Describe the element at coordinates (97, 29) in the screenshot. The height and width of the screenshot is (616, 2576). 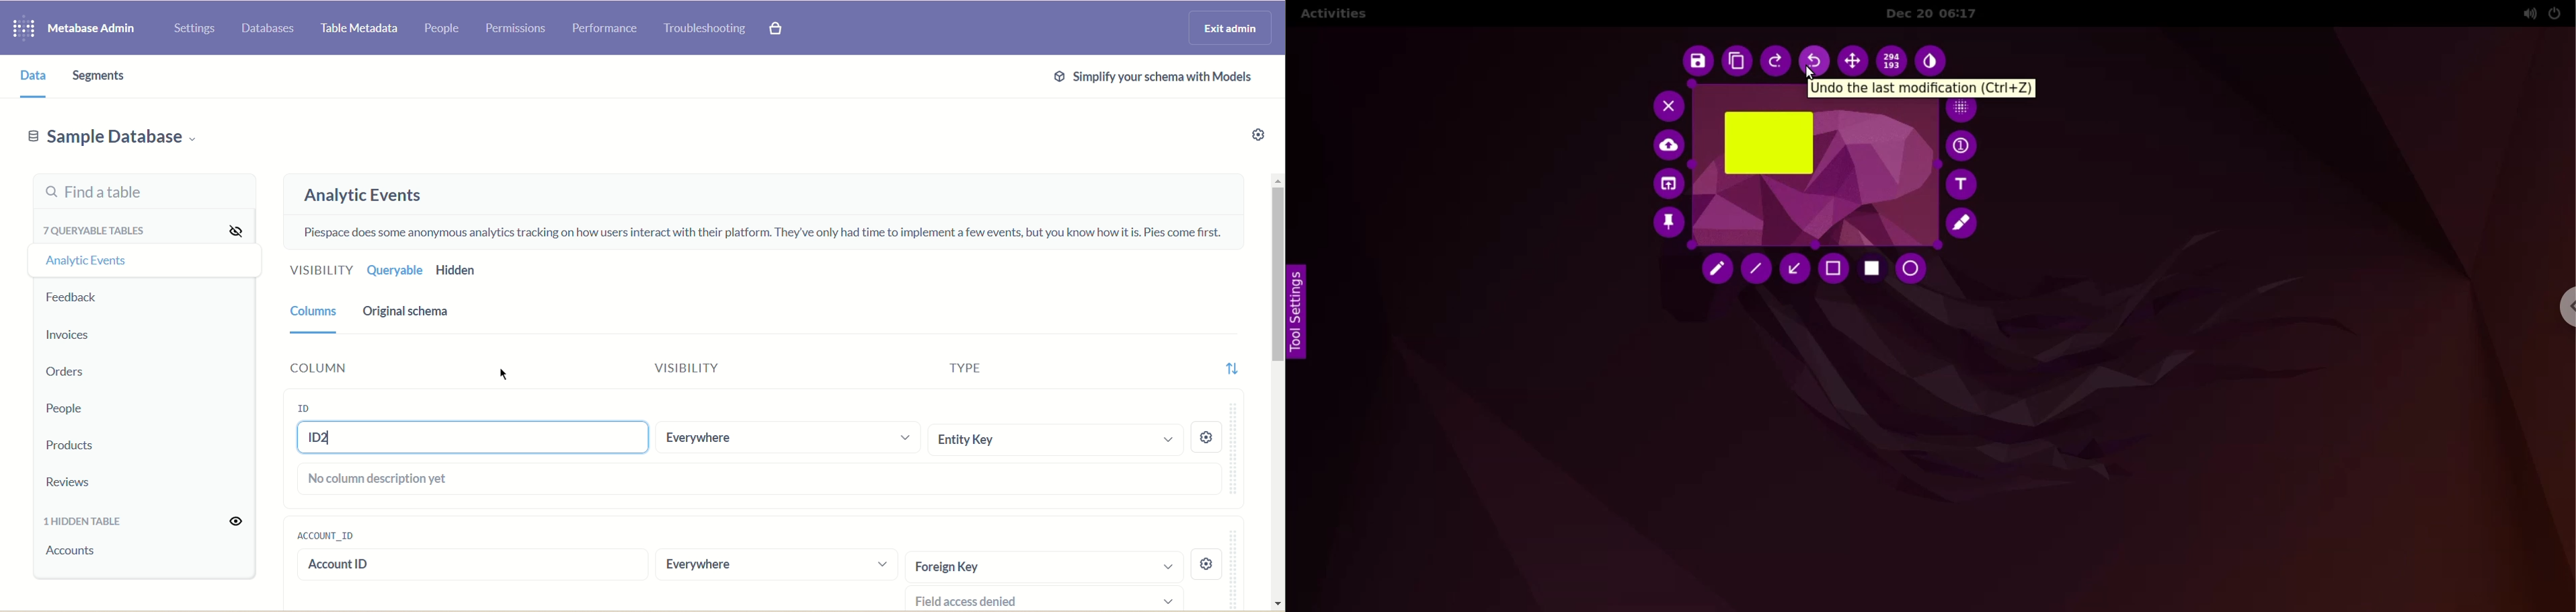
I see `Metabase admin` at that location.